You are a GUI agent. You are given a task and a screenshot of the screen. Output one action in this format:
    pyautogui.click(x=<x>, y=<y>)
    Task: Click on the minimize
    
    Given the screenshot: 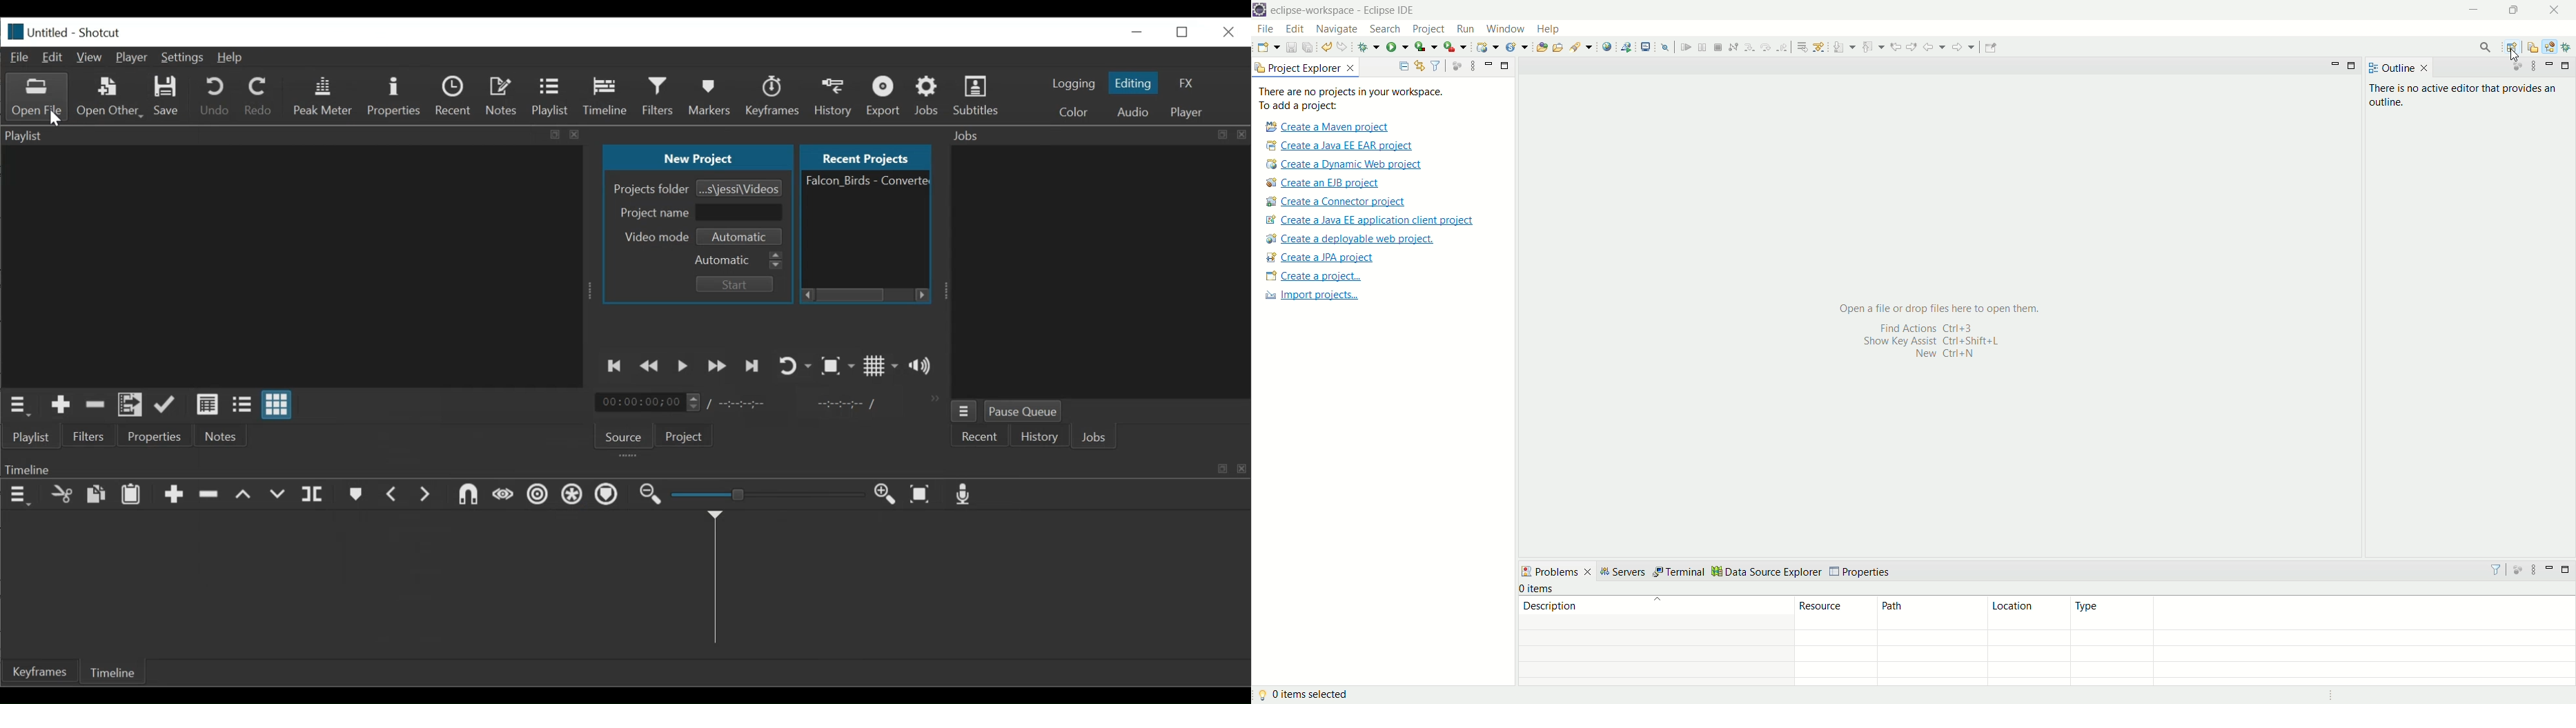 What is the action you would take?
    pyautogui.click(x=1136, y=32)
    